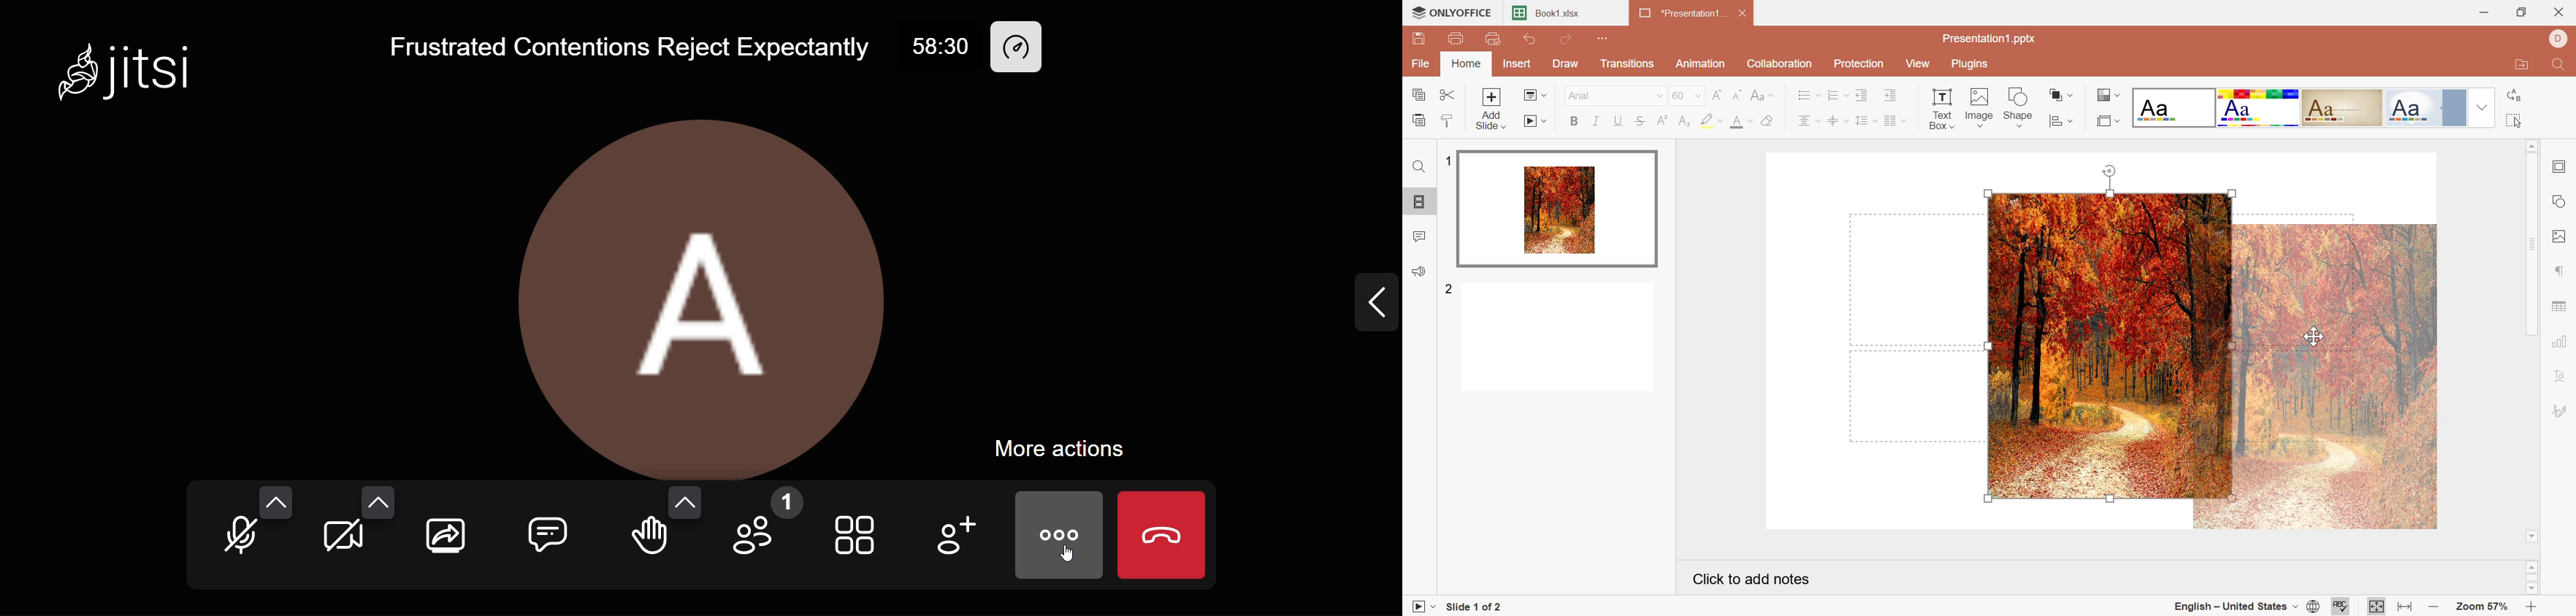 This screenshot has width=2576, height=616. I want to click on comment box, so click(558, 531).